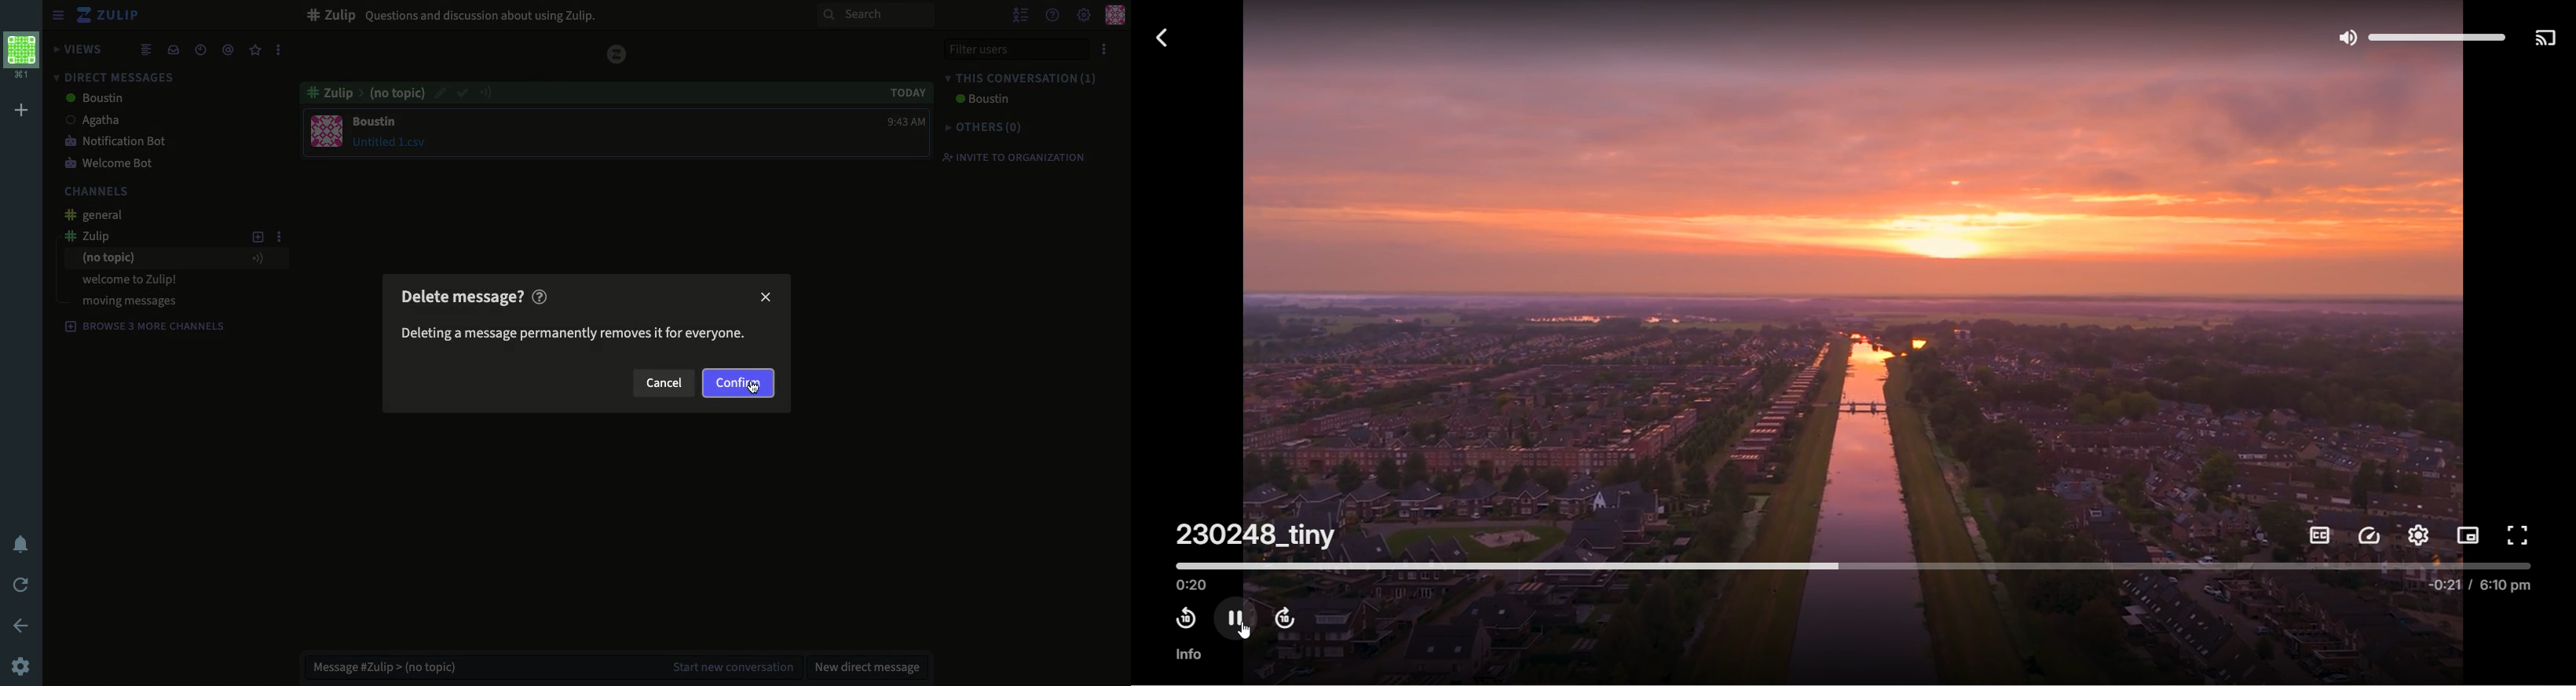  Describe the element at coordinates (279, 239) in the screenshot. I see `options` at that location.